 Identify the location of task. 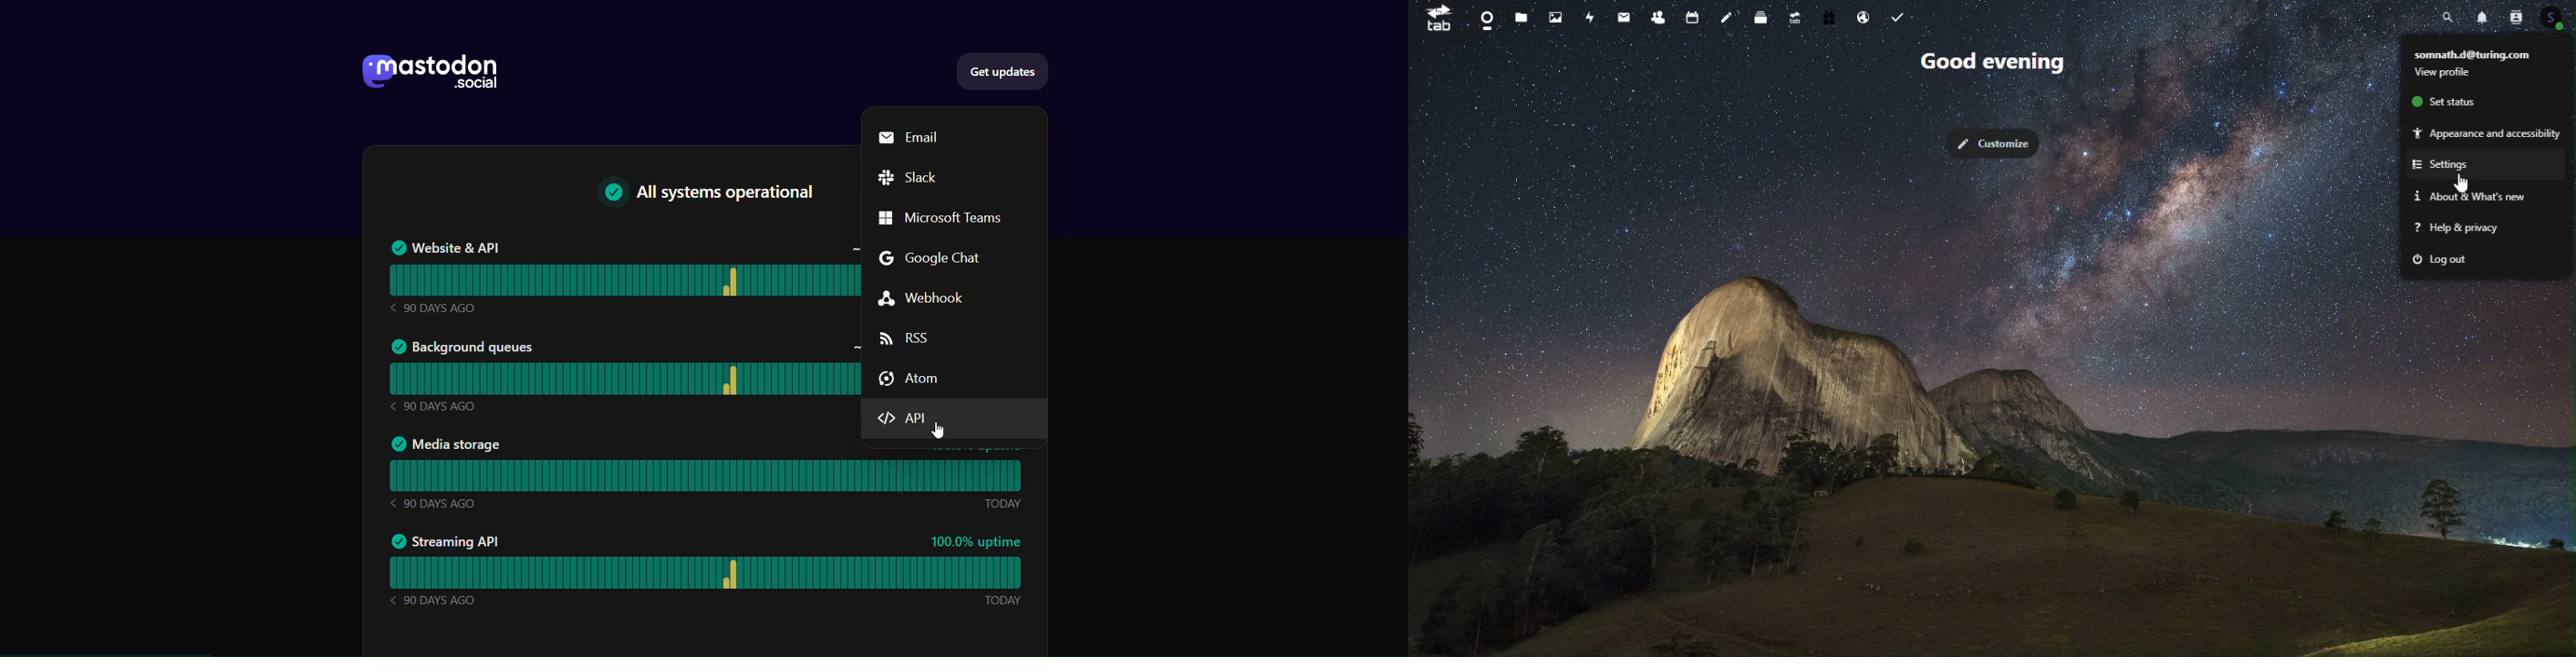
(1895, 16).